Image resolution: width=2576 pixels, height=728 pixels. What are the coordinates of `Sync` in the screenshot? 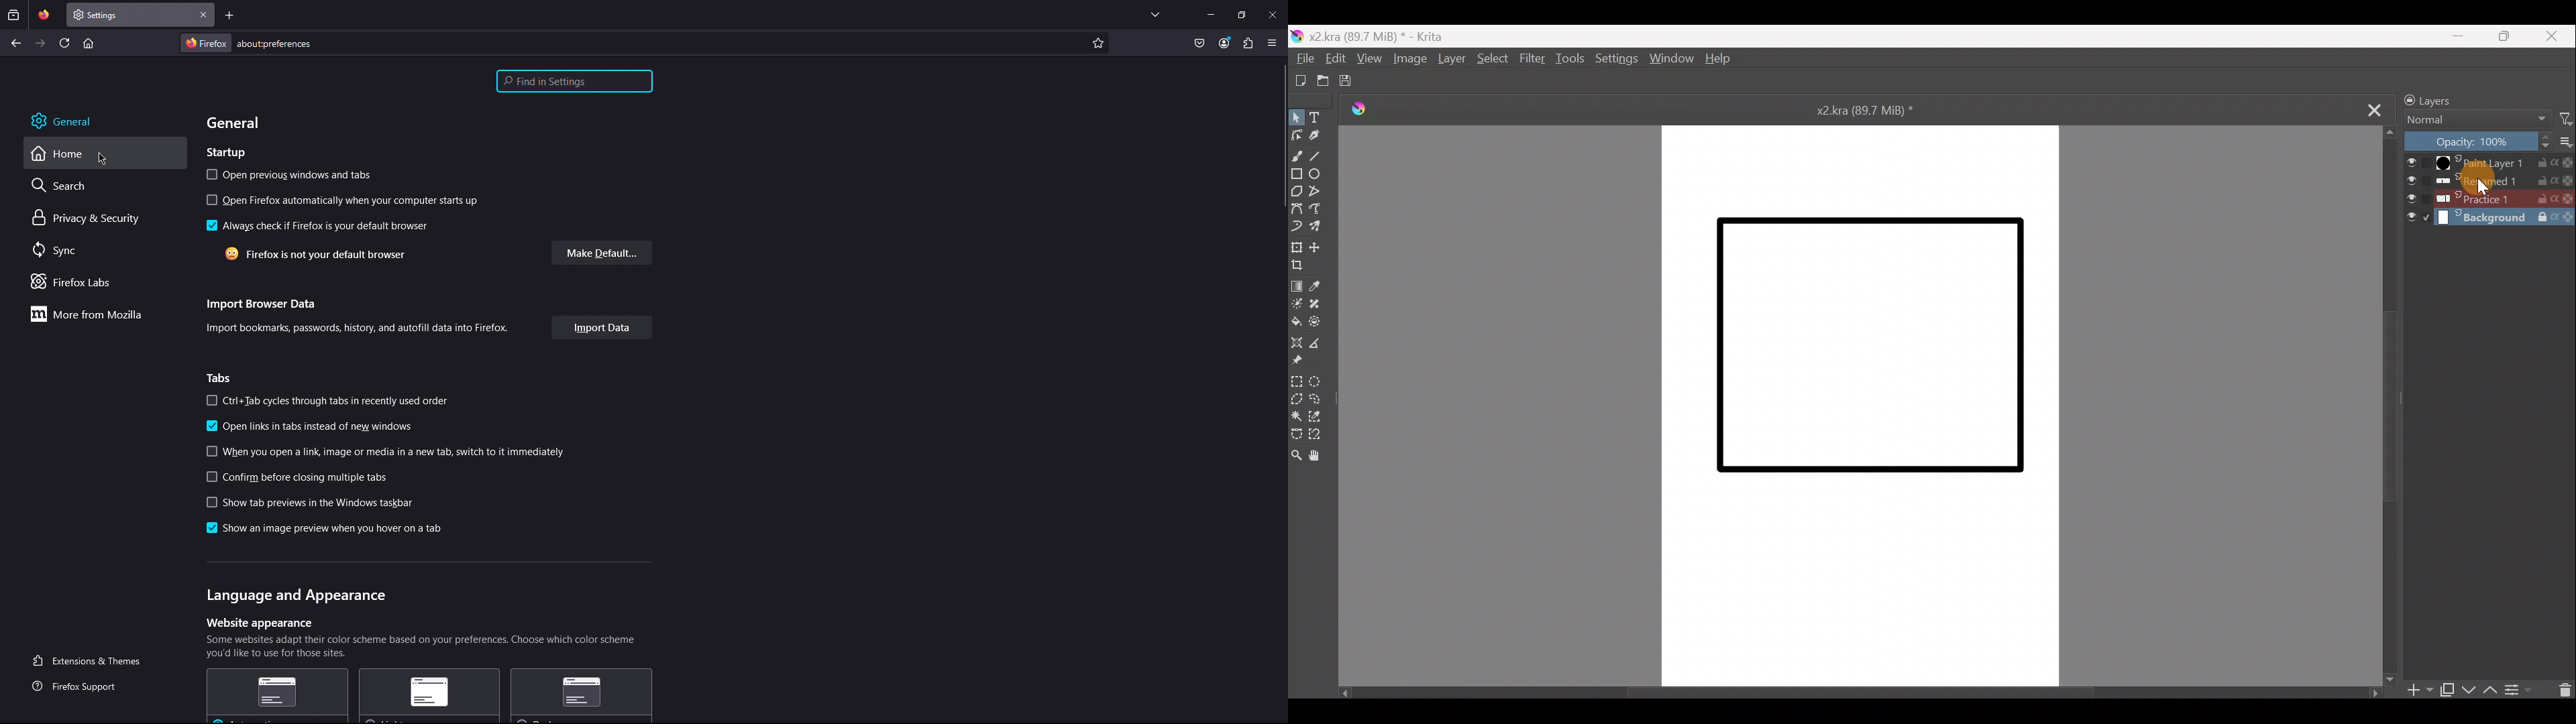 It's located at (58, 251).